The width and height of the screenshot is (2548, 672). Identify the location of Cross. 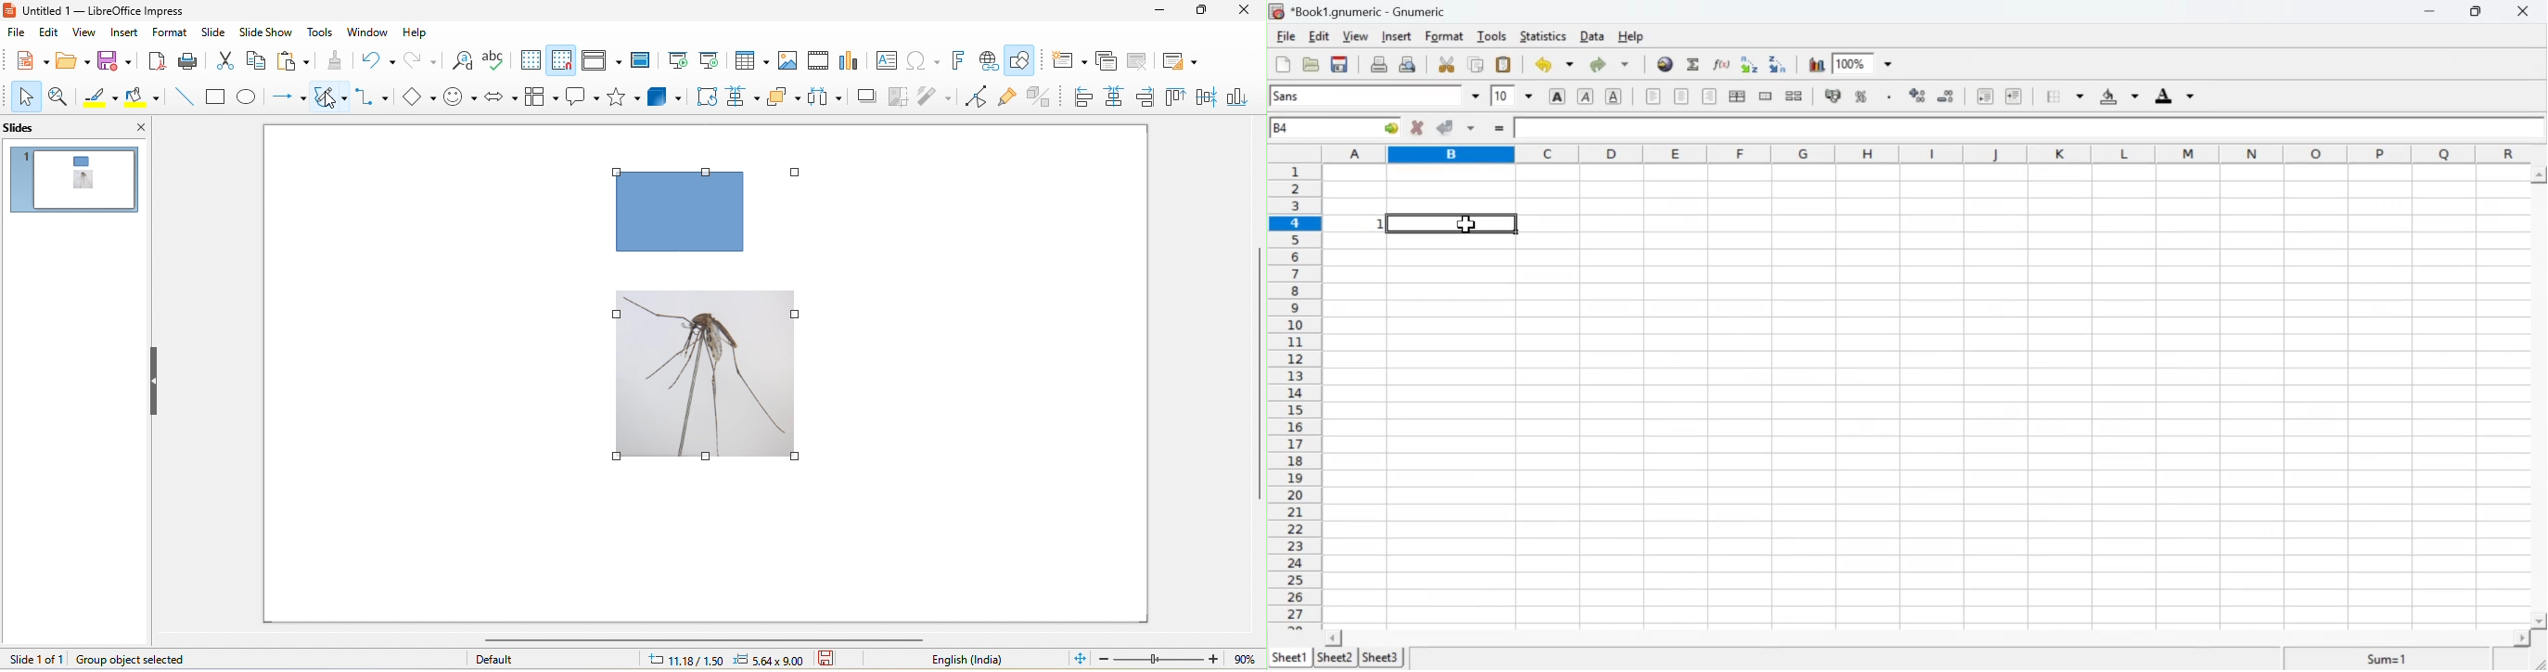
(2525, 12).